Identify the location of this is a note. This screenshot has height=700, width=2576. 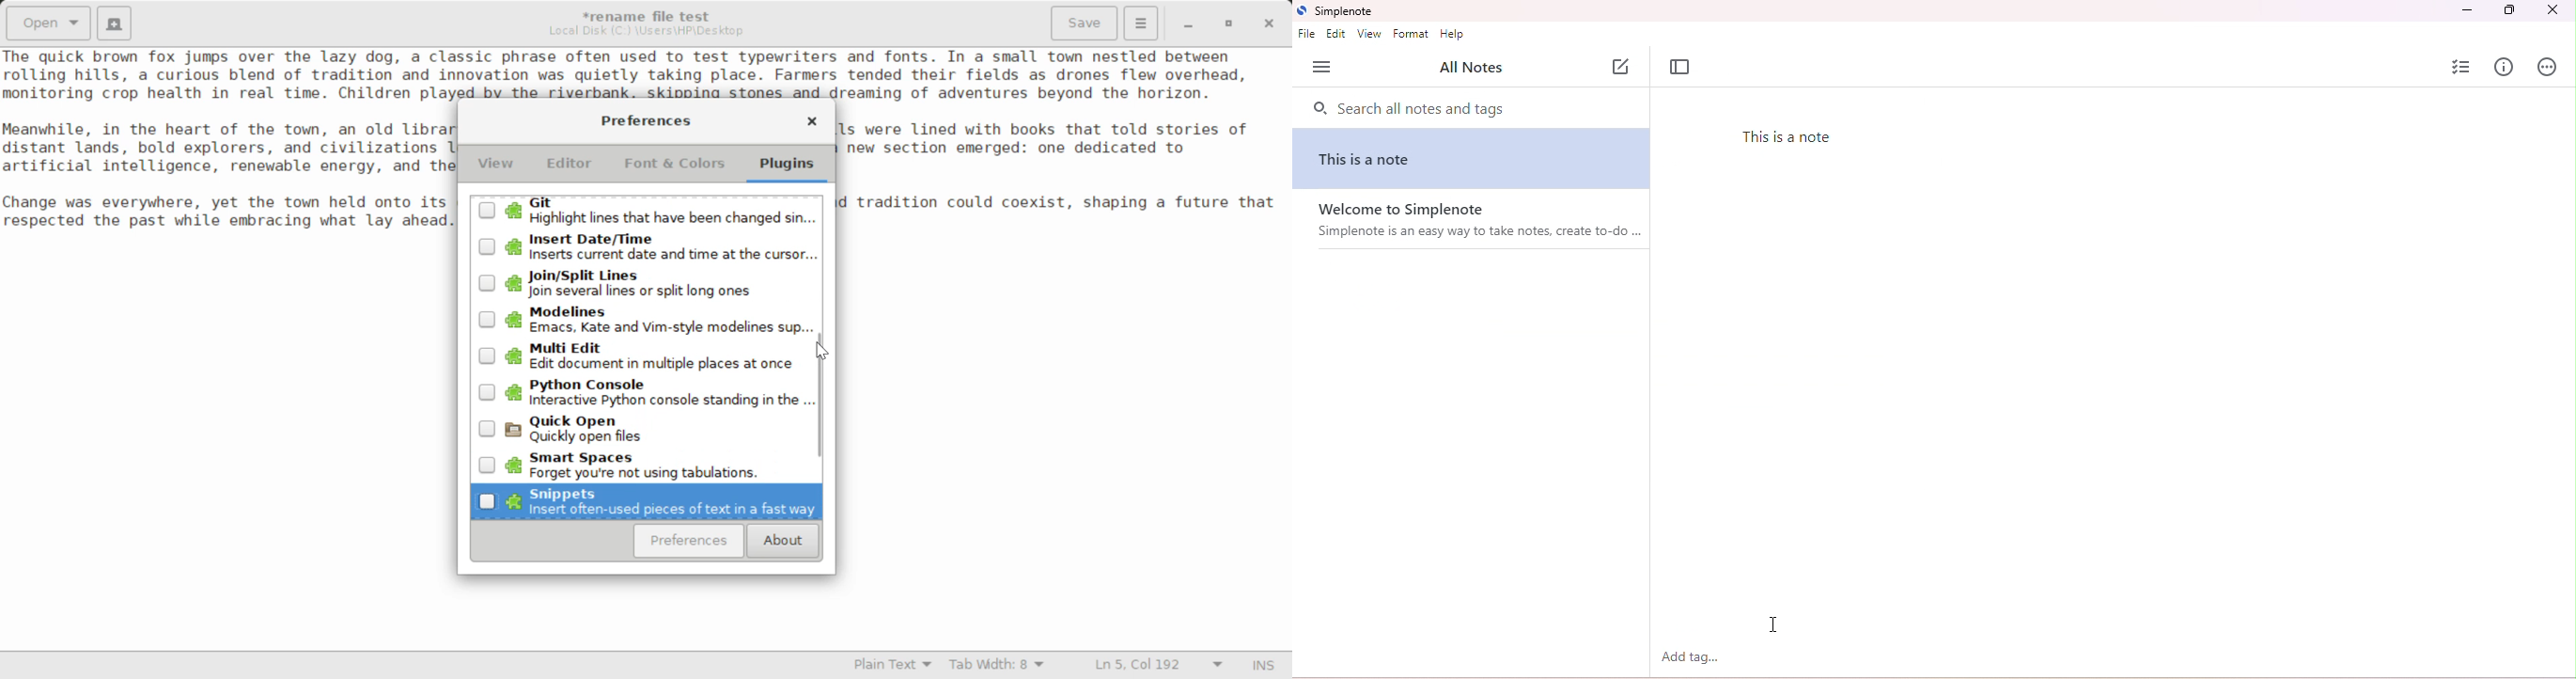
(1796, 138).